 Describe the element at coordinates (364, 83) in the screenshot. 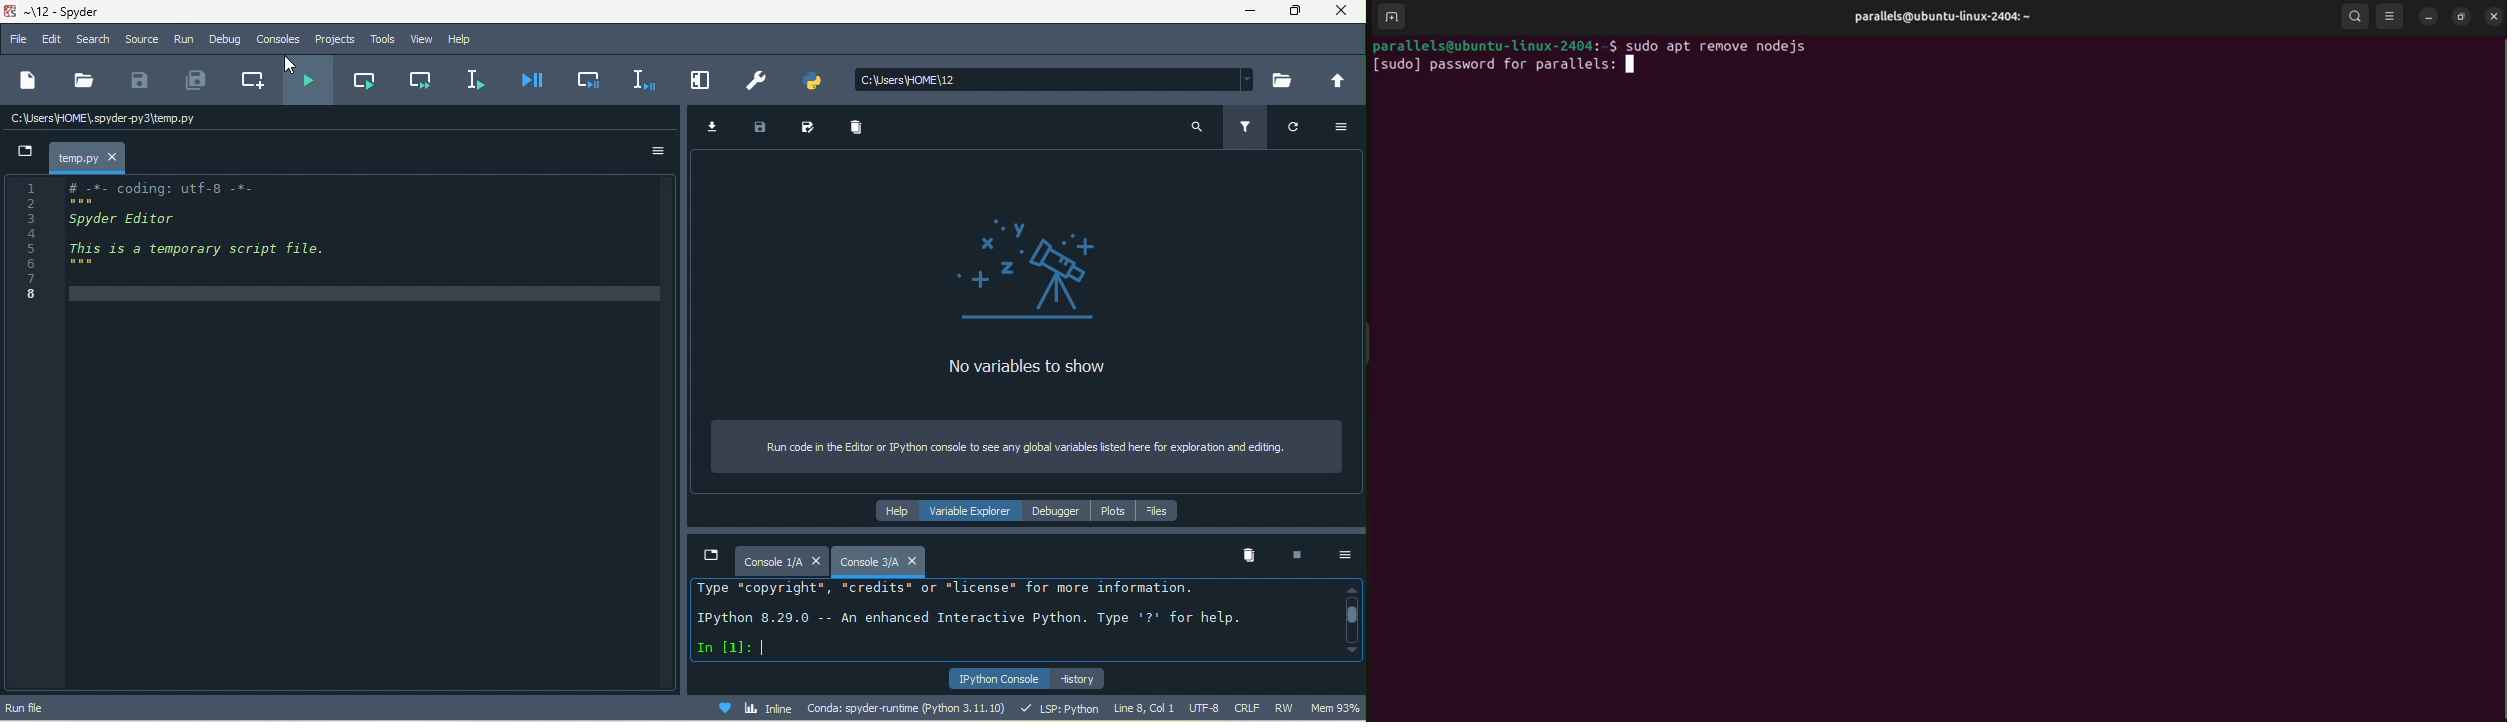

I see `run current cell` at that location.